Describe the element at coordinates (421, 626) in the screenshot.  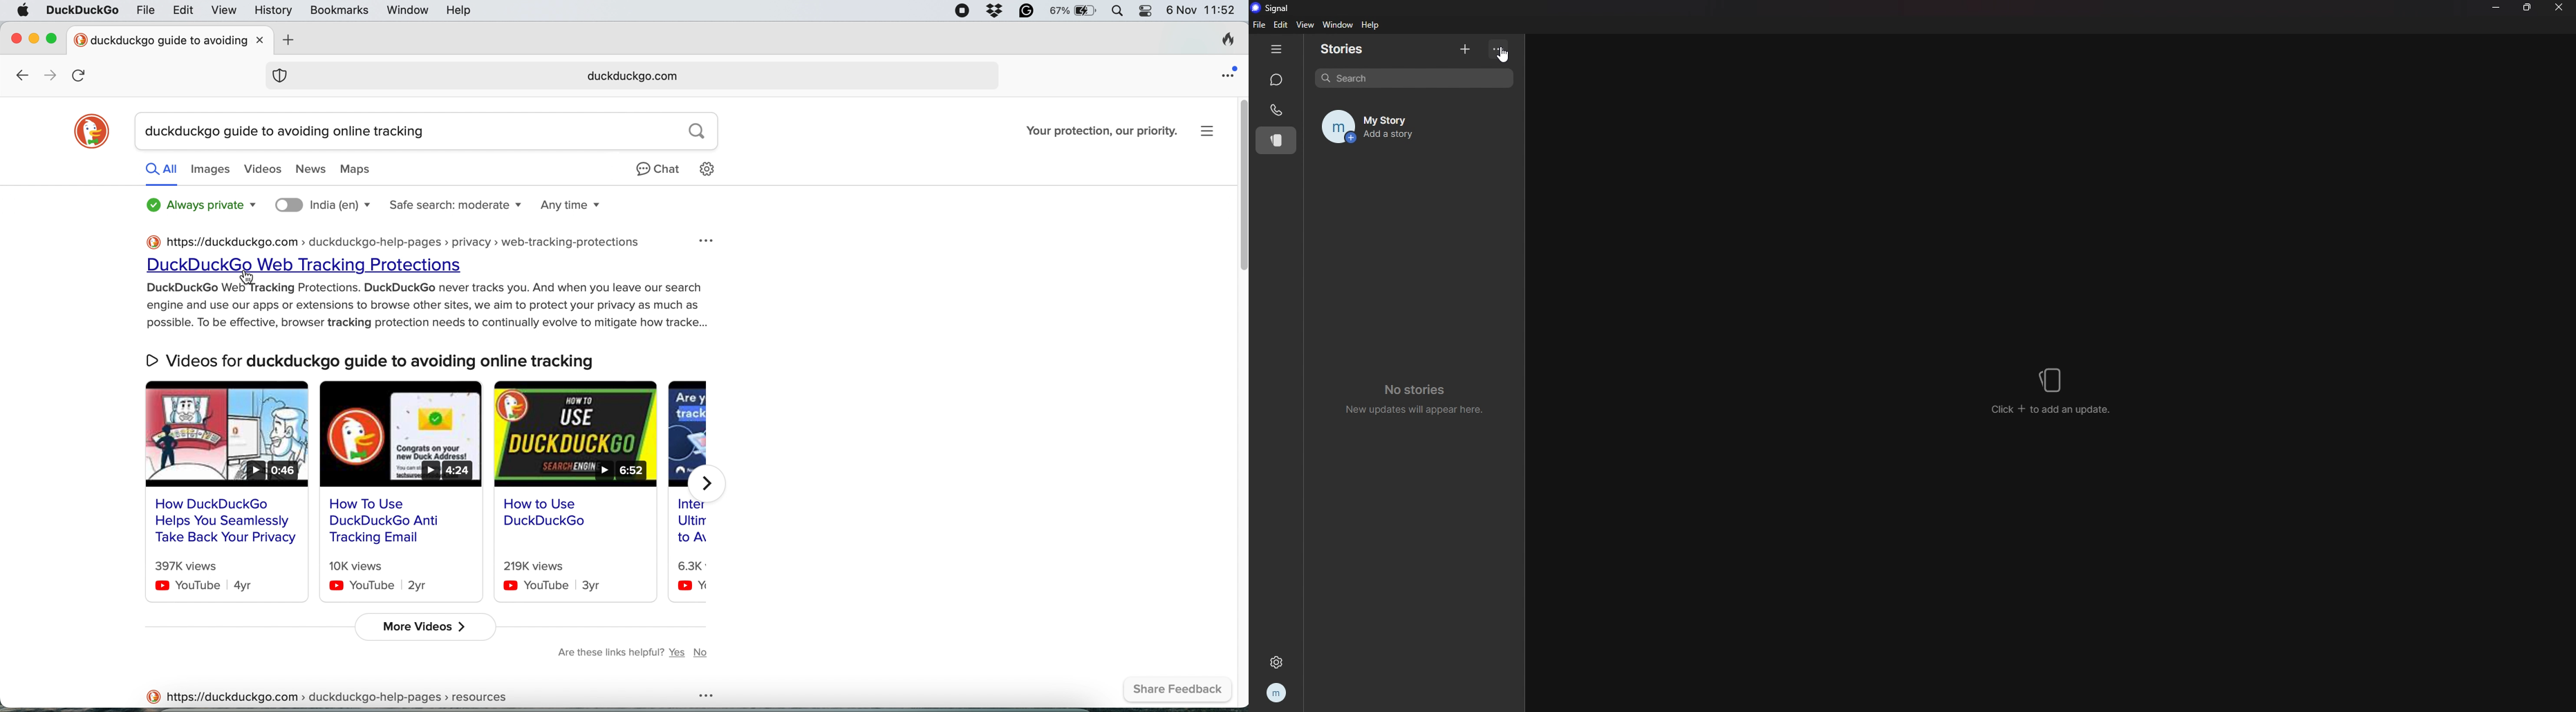
I see `more videos` at that location.